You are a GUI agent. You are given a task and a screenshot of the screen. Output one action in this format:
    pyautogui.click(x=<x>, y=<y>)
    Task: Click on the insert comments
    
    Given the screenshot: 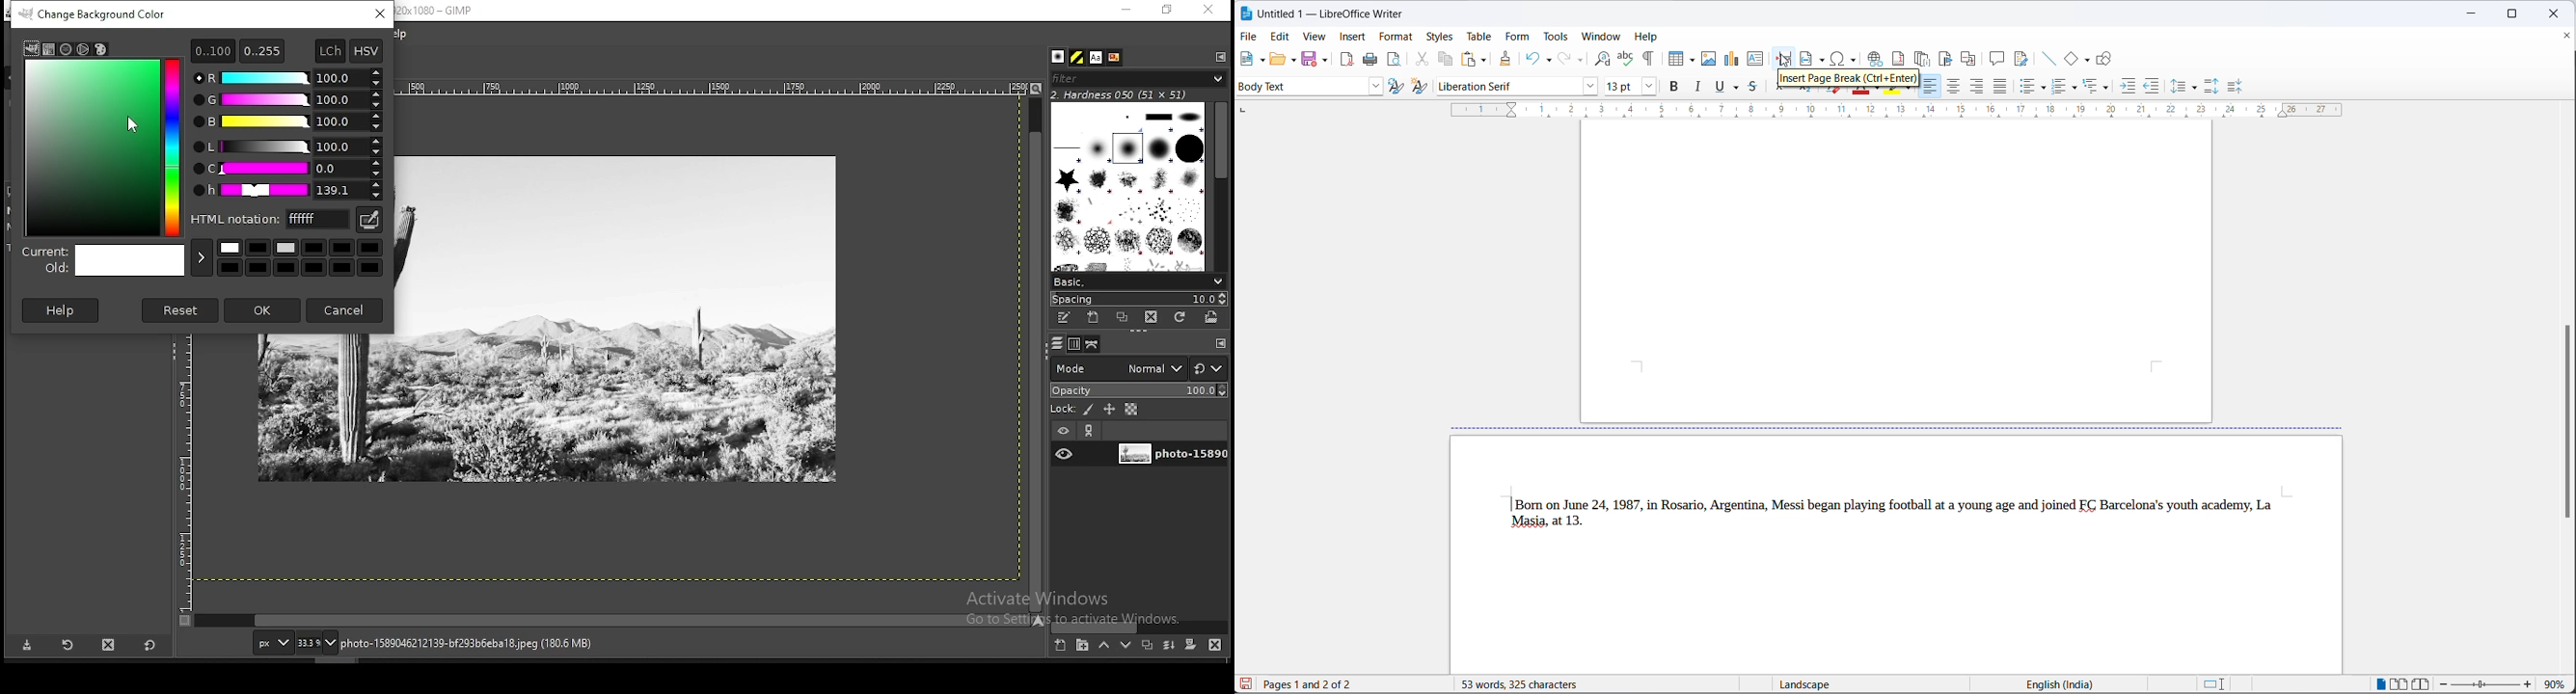 What is the action you would take?
    pyautogui.click(x=1996, y=60)
    